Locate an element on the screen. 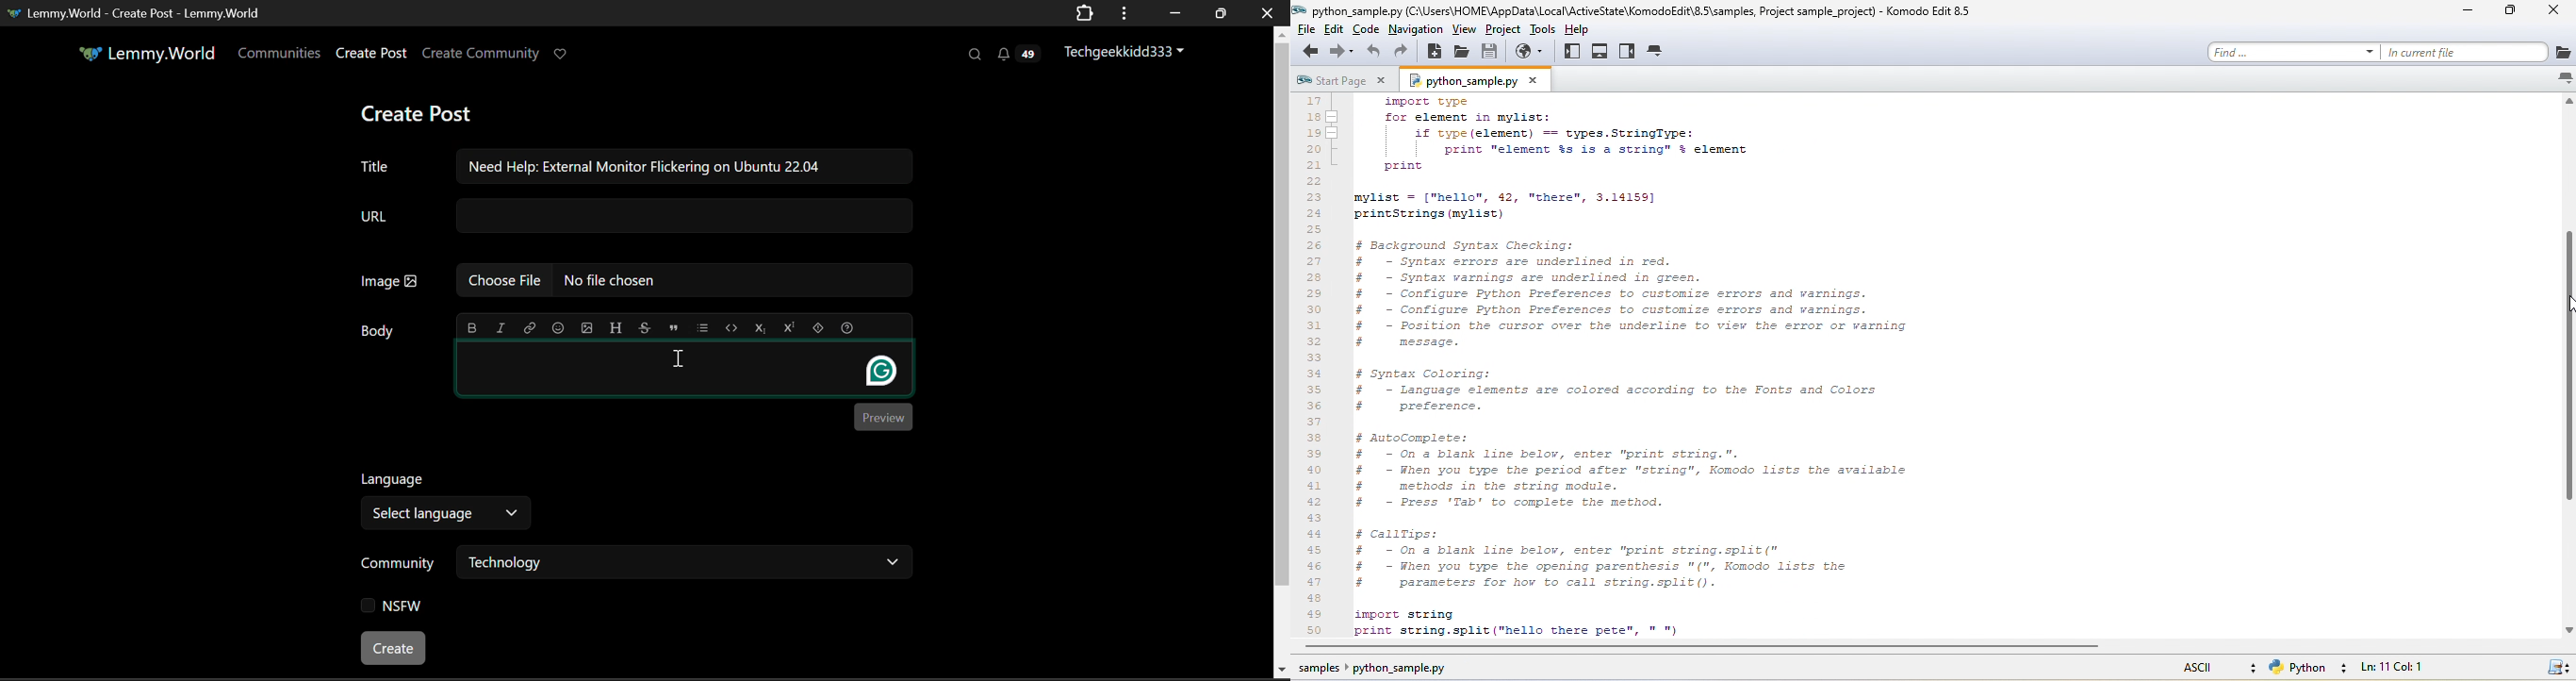  NSFW Checkbox is located at coordinates (393, 608).